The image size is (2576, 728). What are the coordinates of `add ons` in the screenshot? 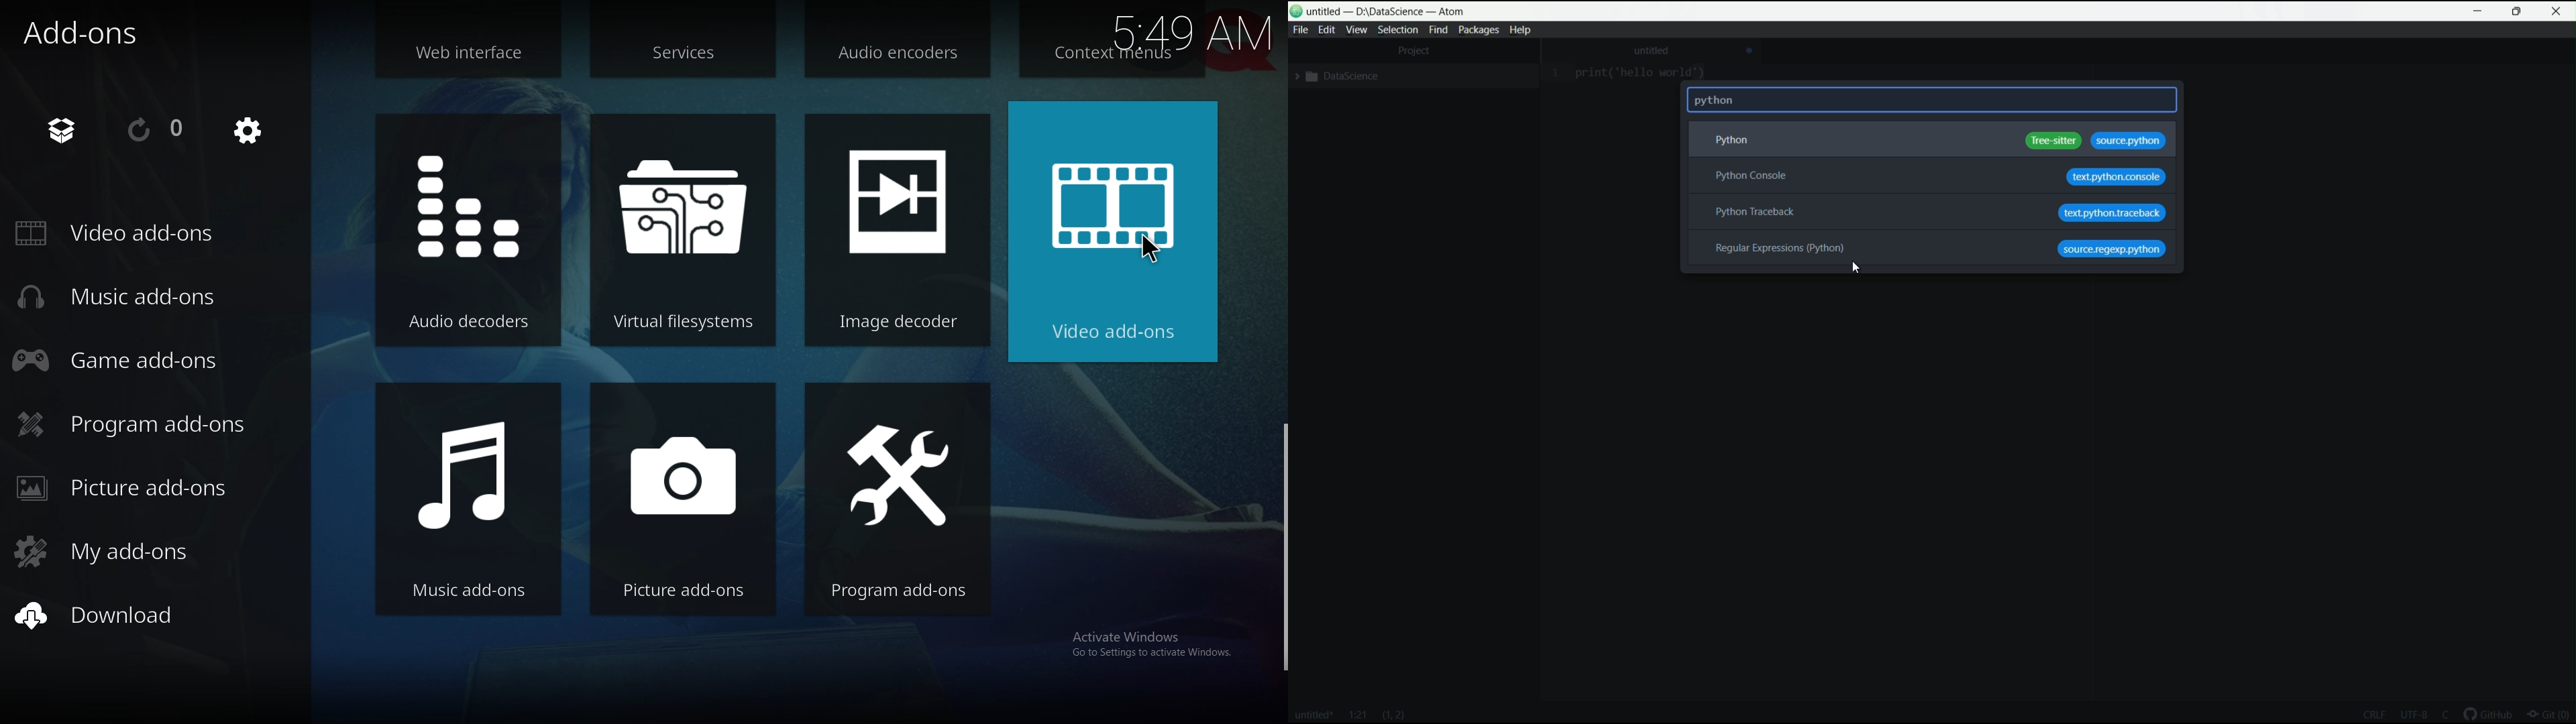 It's located at (93, 33).